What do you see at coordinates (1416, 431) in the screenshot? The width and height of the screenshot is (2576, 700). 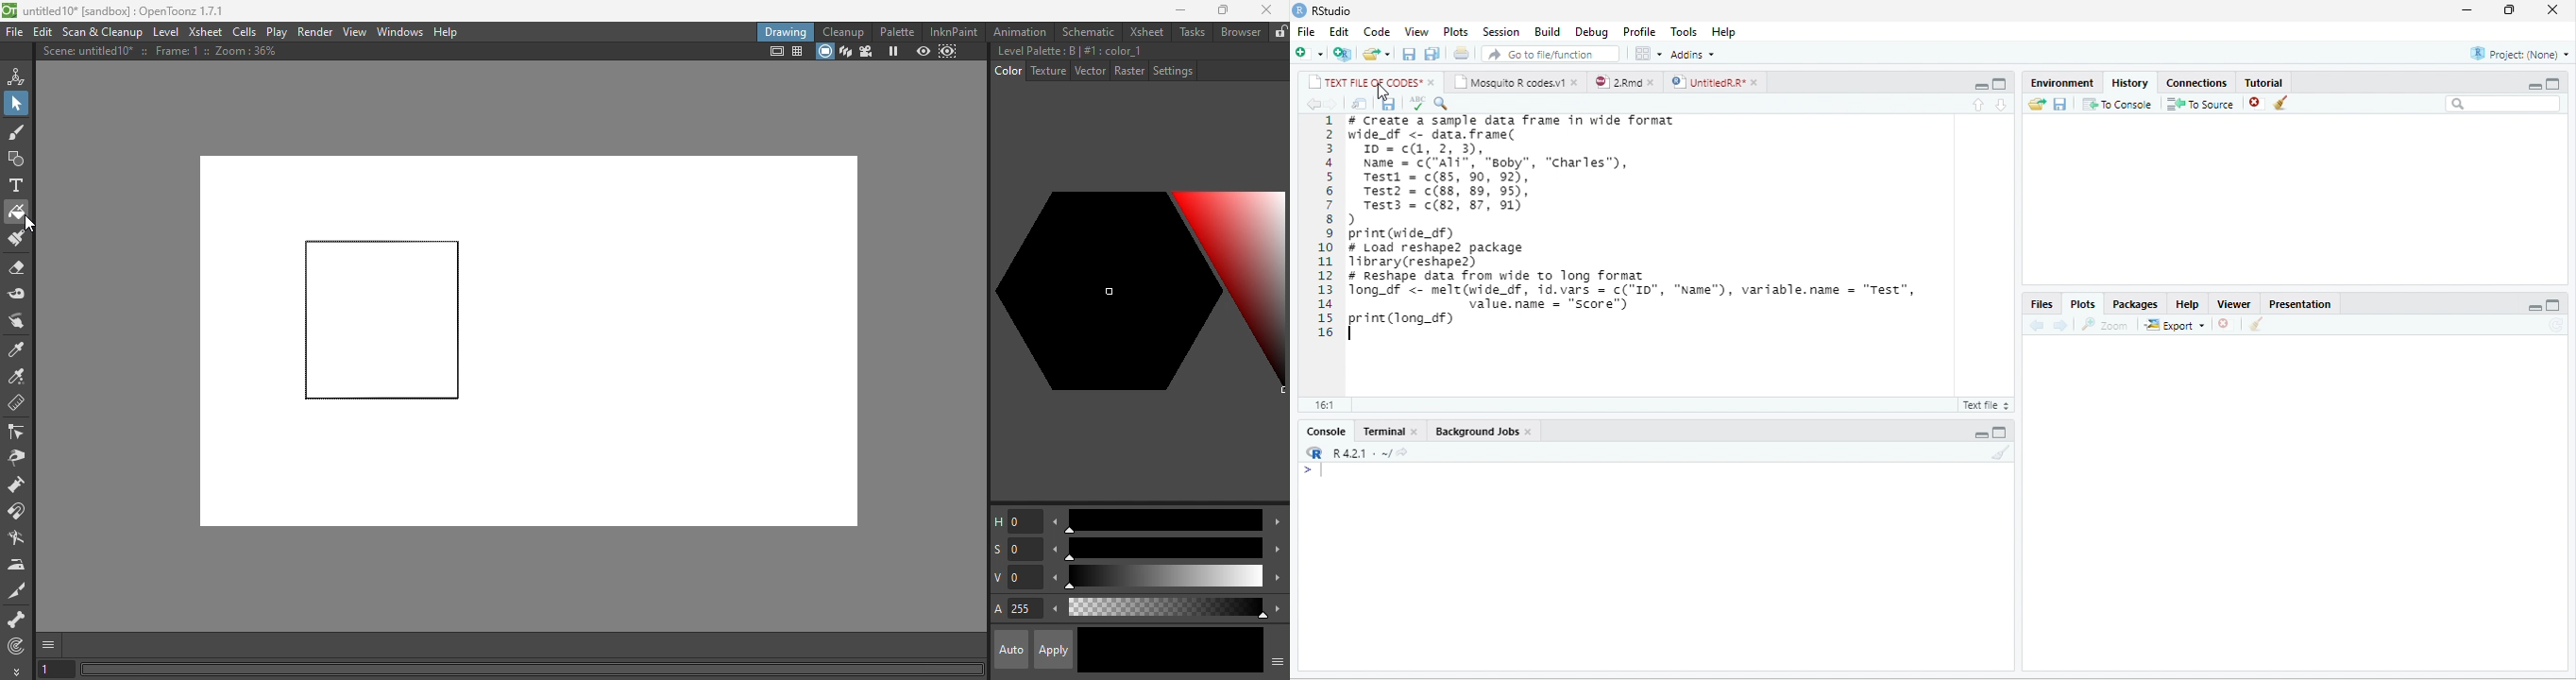 I see `close` at bounding box center [1416, 431].